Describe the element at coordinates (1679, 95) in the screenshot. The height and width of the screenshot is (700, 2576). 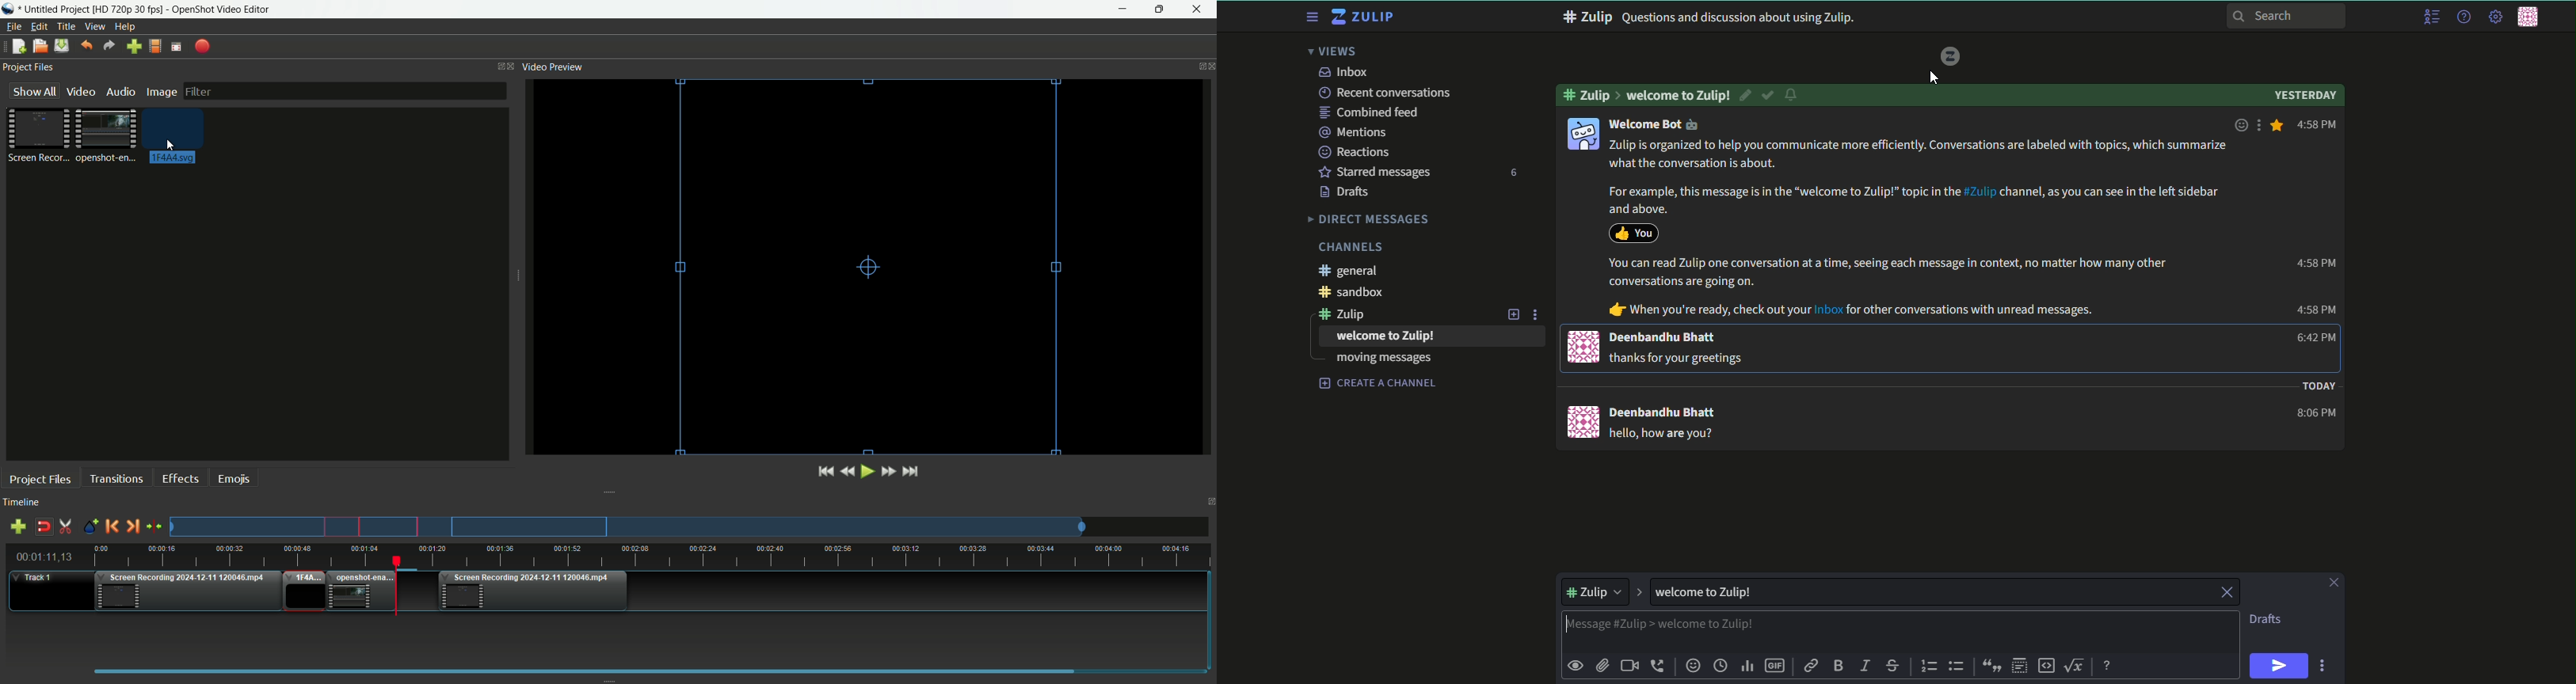
I see `Welcome to Zulip!` at that location.